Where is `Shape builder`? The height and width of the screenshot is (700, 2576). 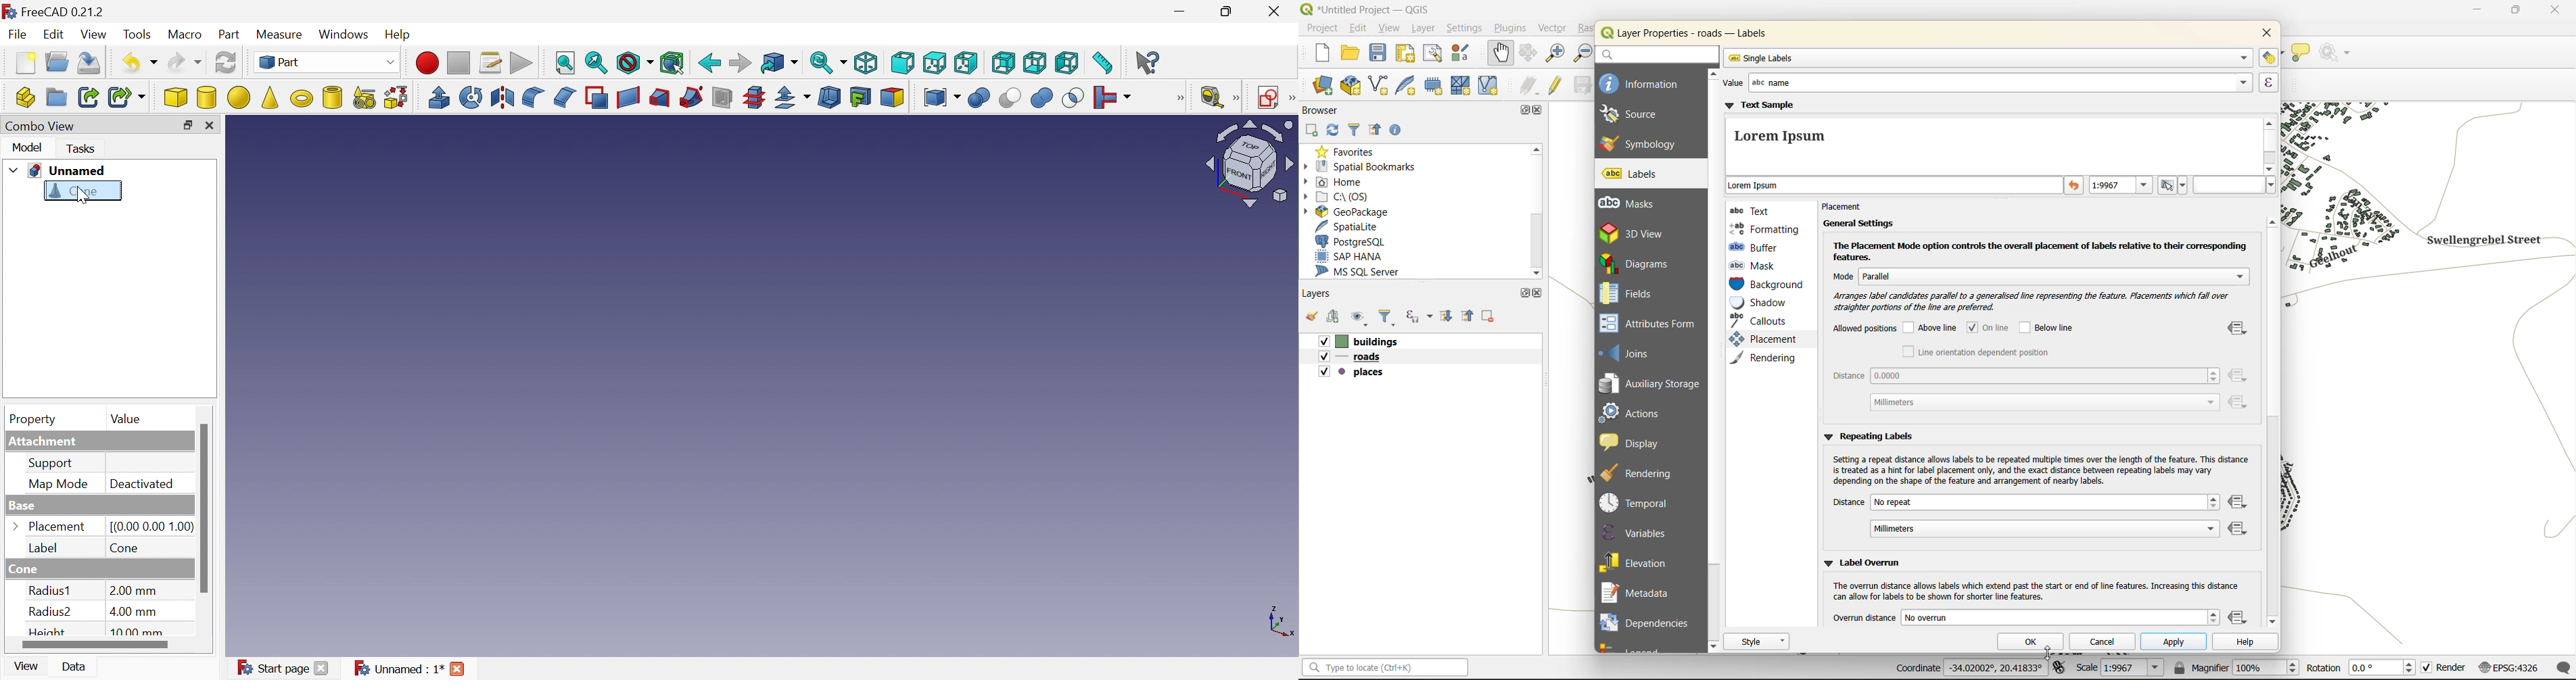
Shape builder is located at coordinates (393, 98).